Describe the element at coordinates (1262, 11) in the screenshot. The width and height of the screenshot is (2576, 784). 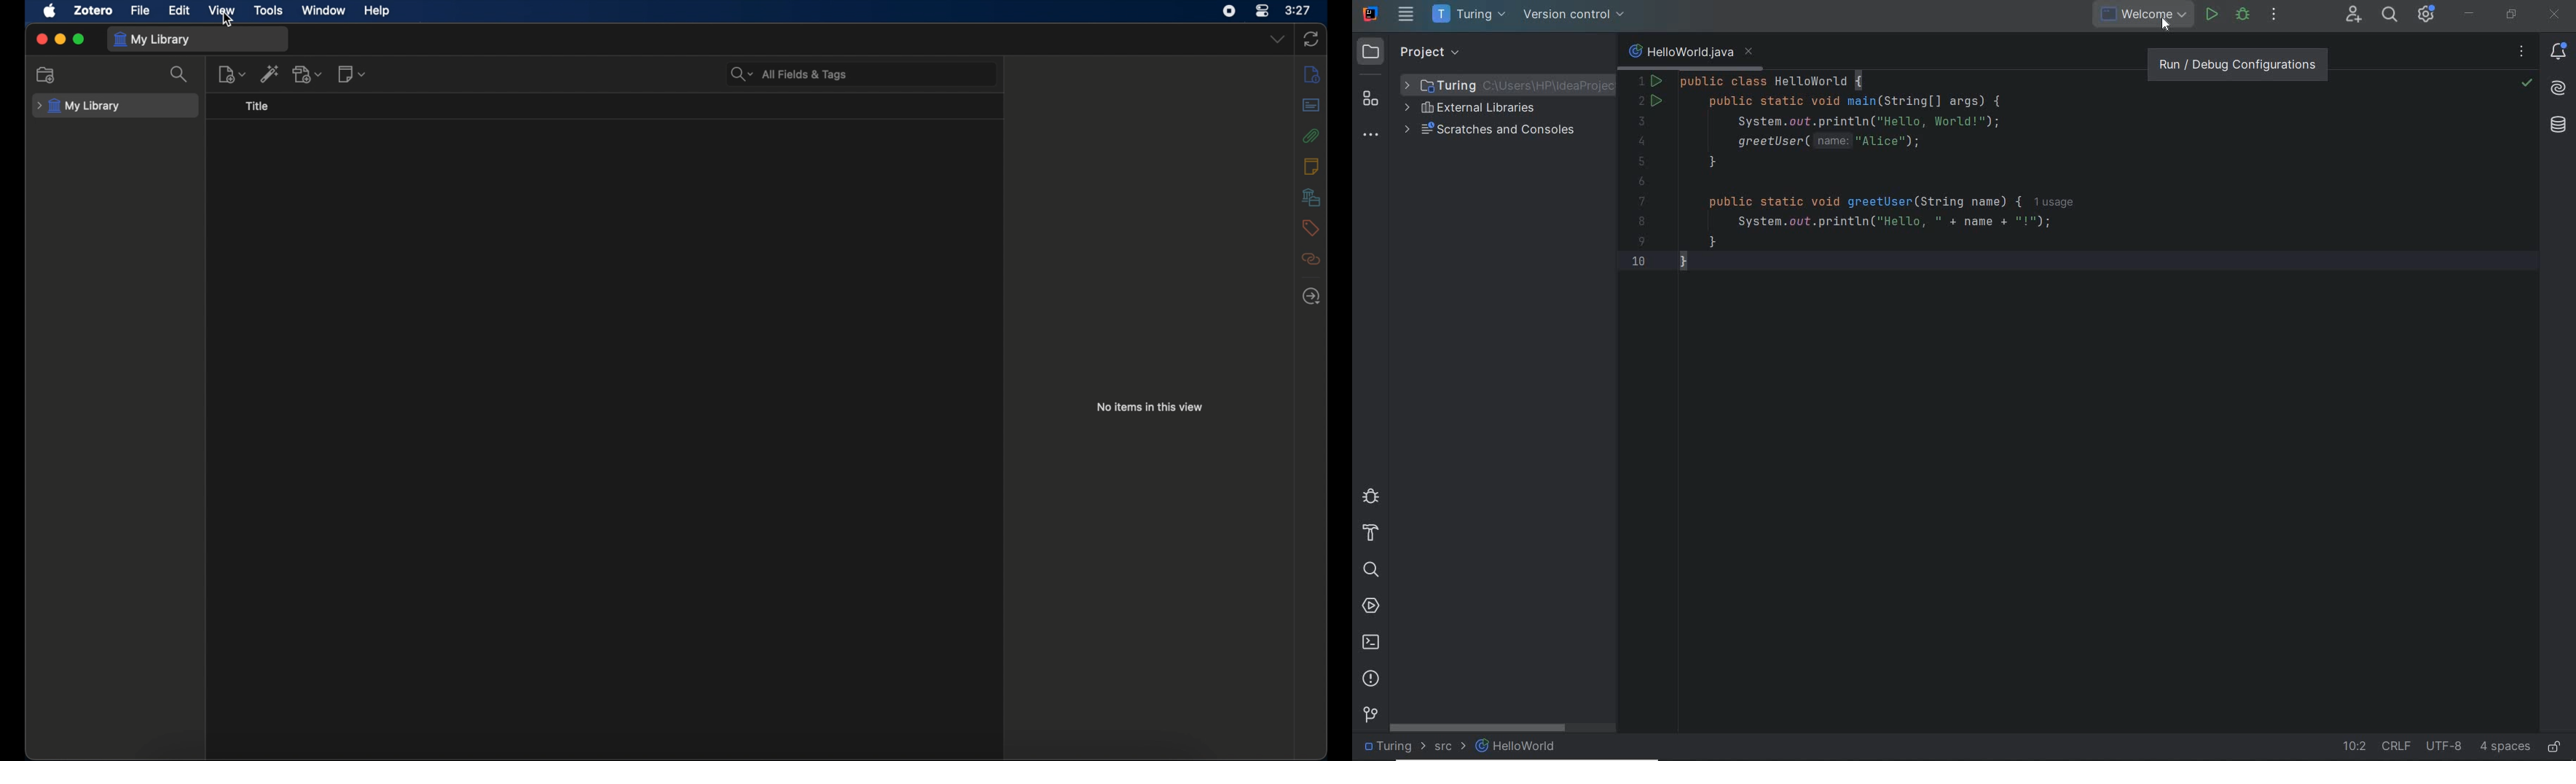
I see `control center` at that location.